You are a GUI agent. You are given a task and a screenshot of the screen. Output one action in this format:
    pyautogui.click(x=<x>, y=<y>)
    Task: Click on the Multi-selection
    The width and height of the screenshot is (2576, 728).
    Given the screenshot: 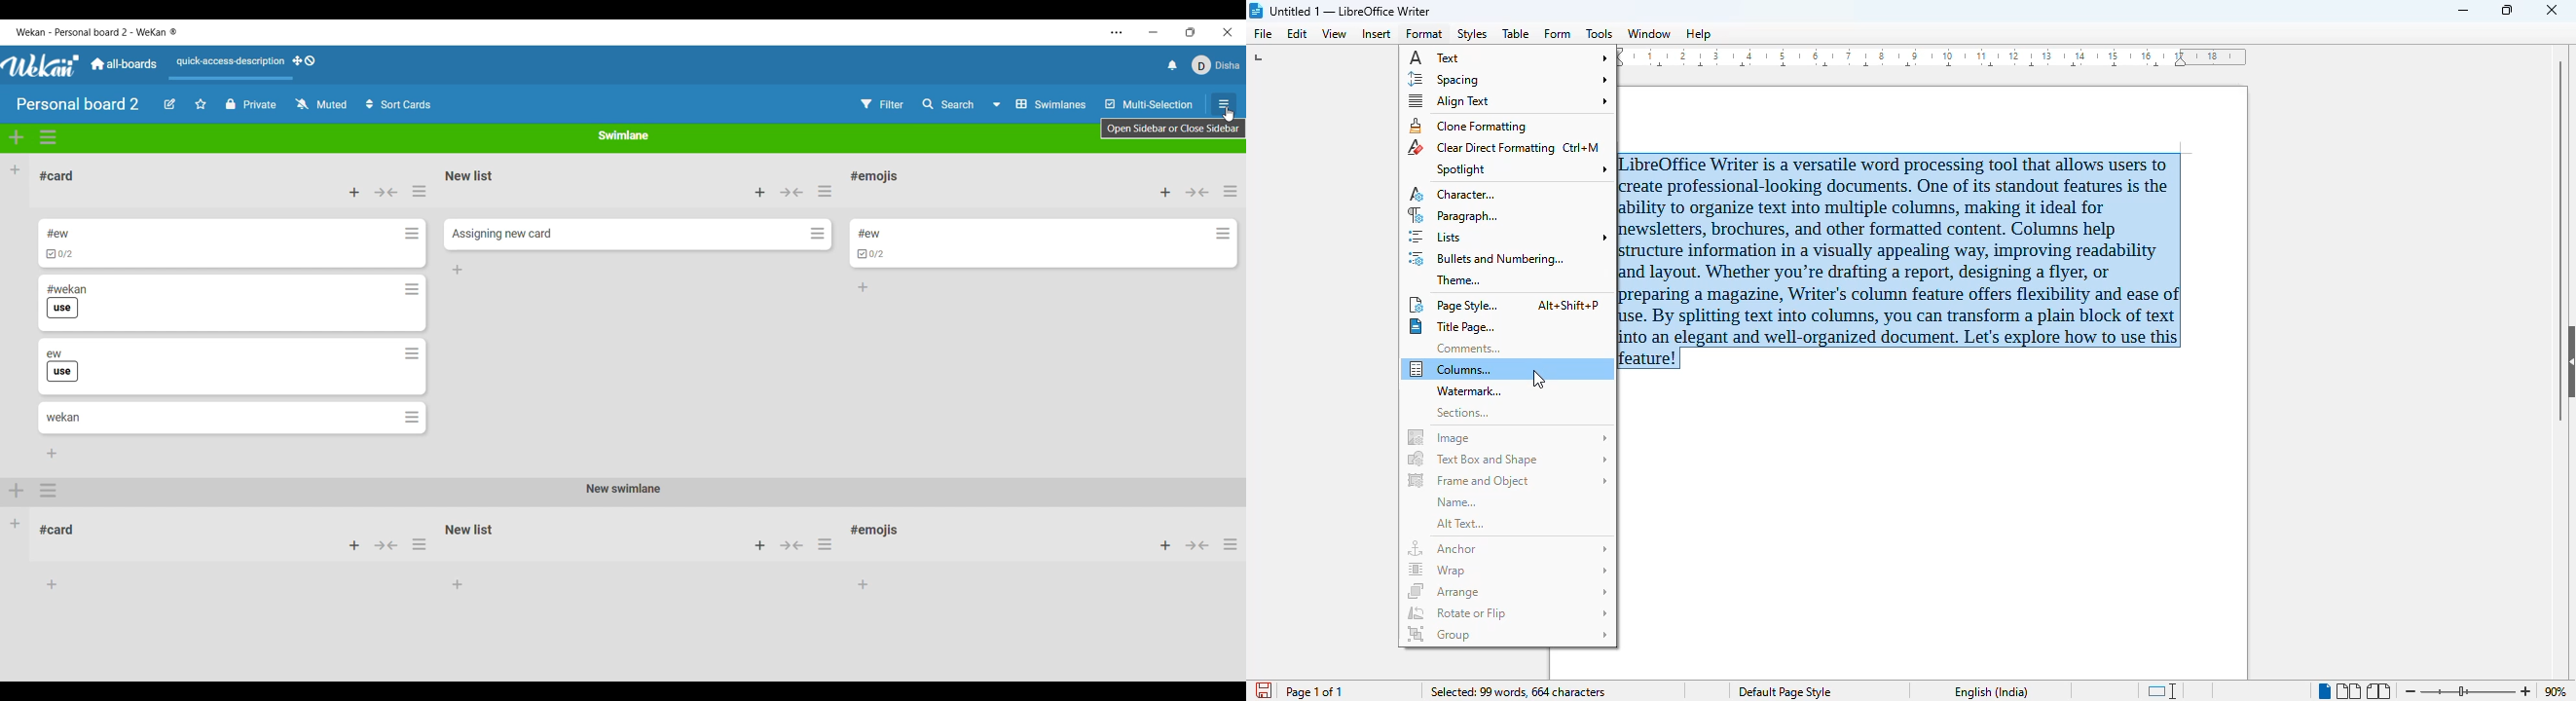 What is the action you would take?
    pyautogui.click(x=1149, y=104)
    